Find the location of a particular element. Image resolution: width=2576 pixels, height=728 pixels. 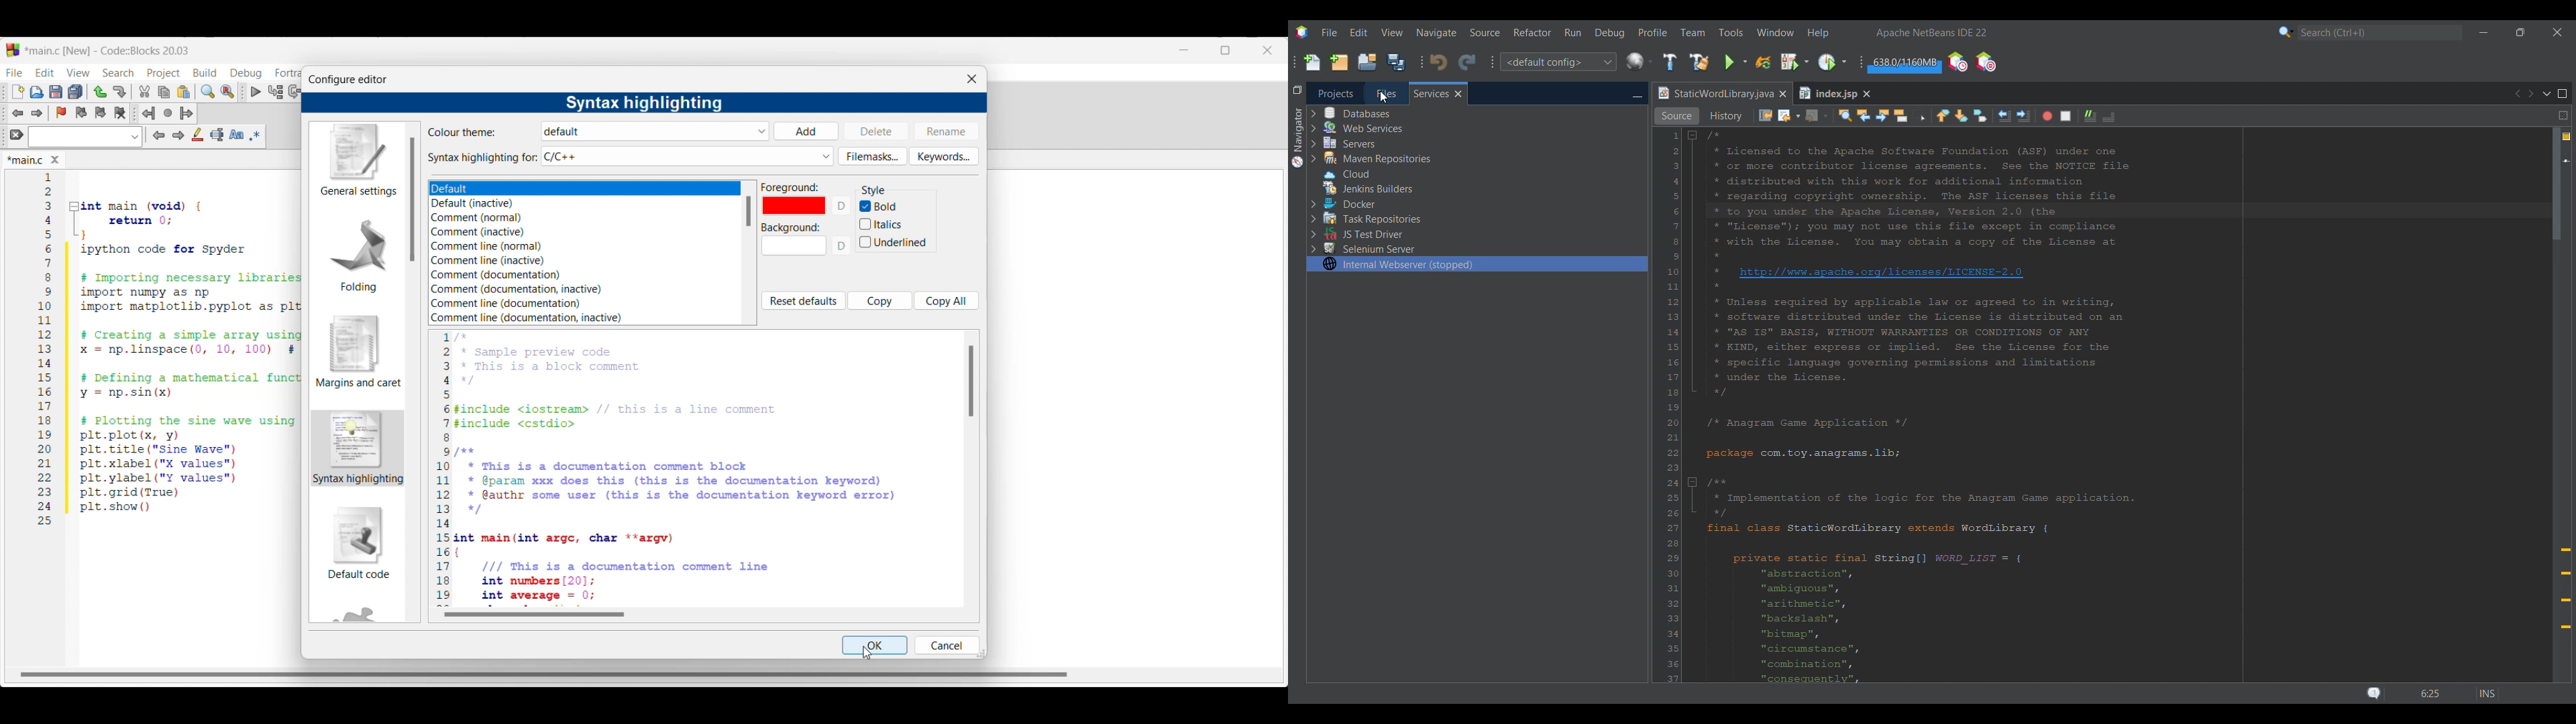

Search menu is located at coordinates (118, 73).